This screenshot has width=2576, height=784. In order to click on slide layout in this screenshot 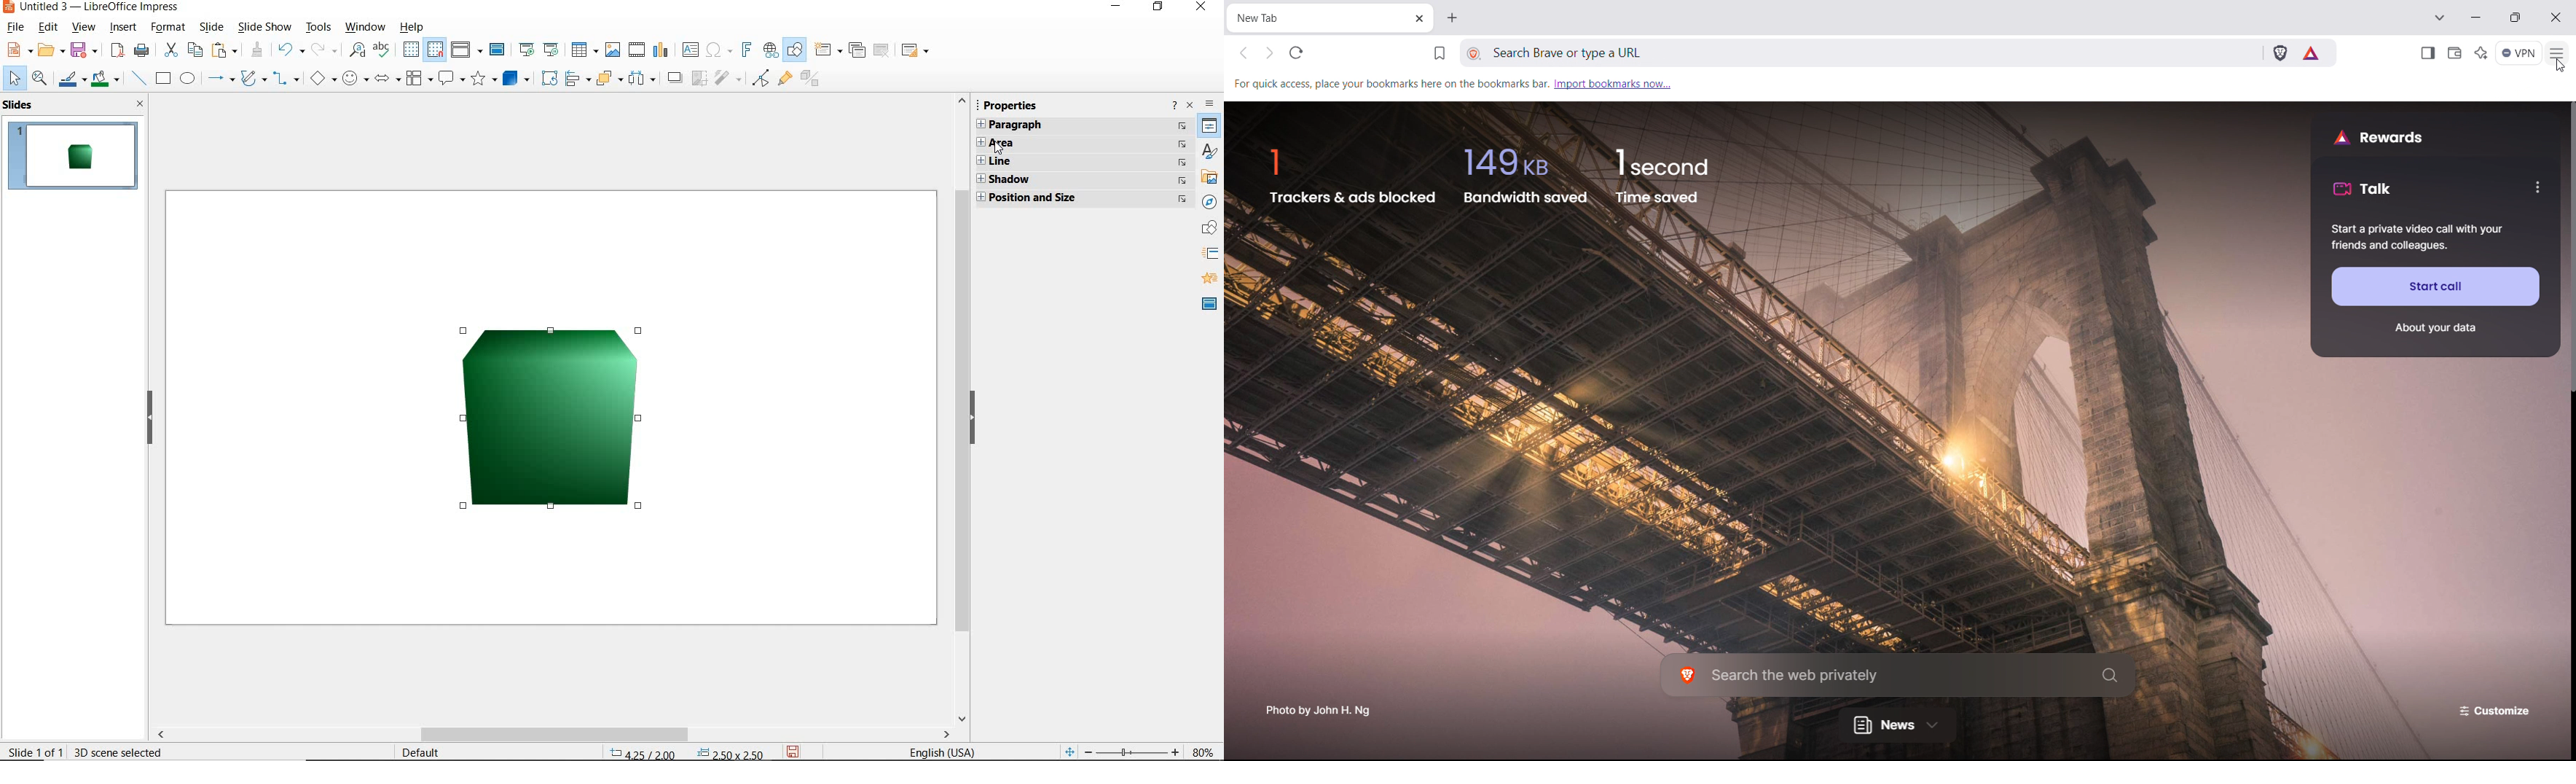, I will do `click(916, 50)`.